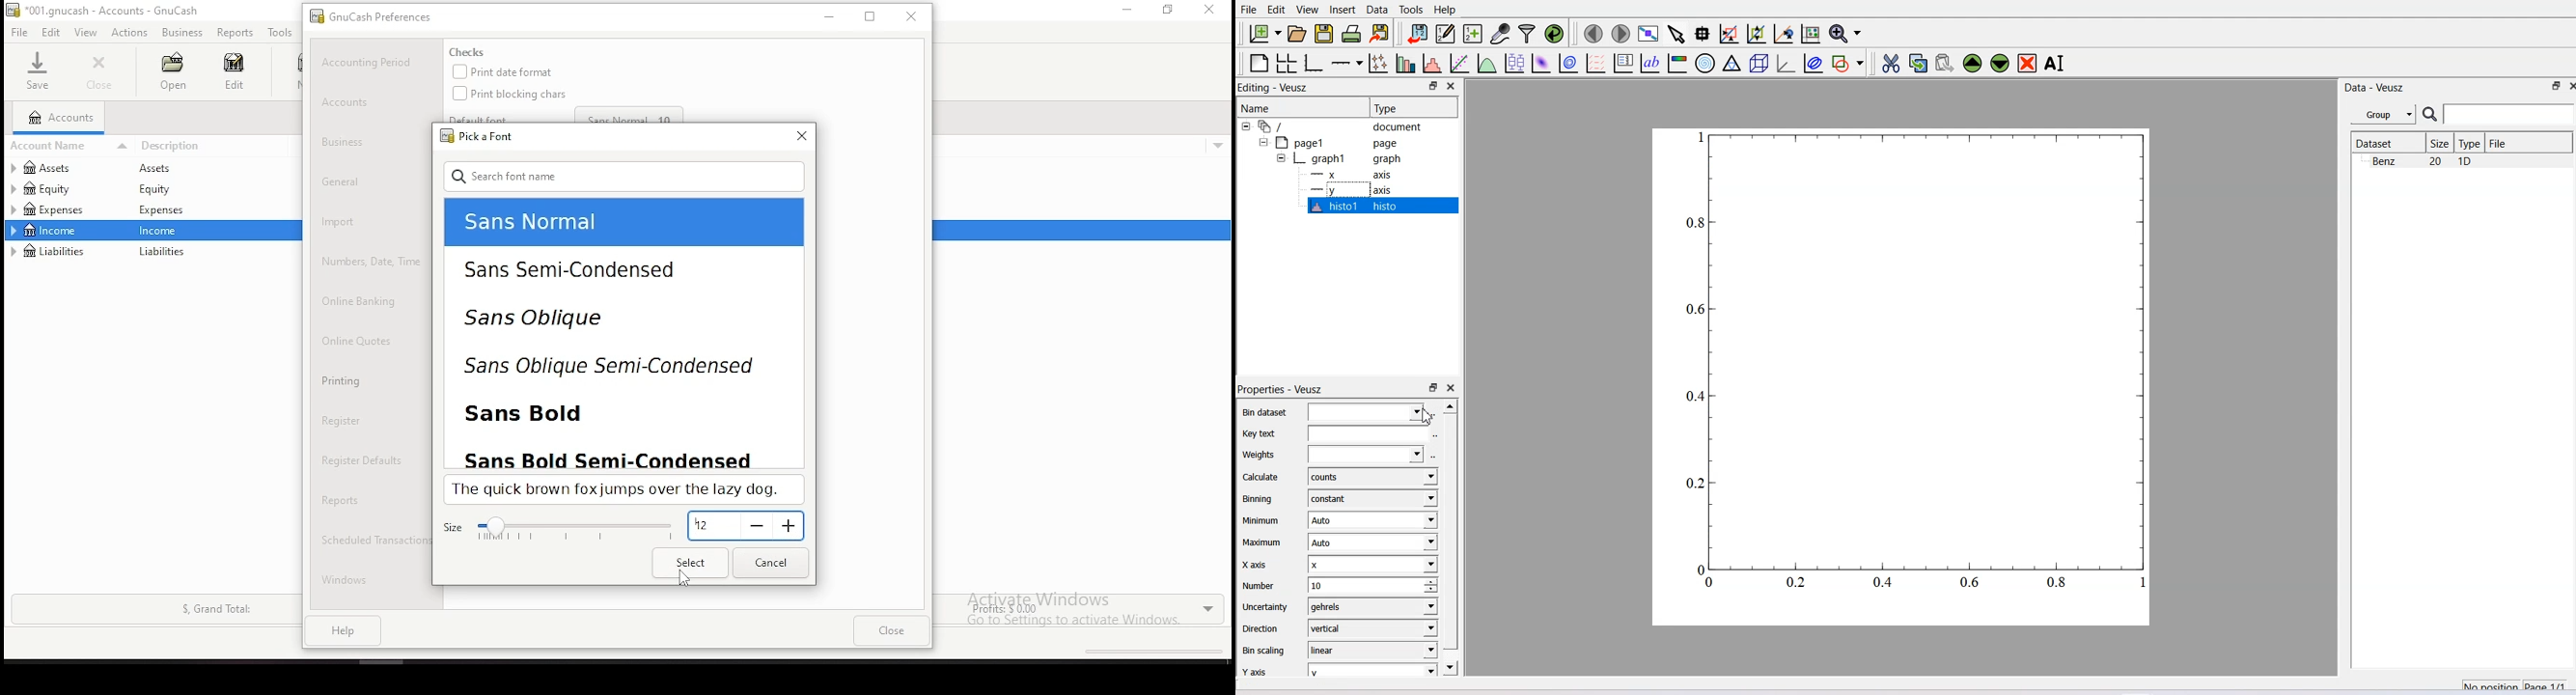 This screenshot has width=2576, height=700. I want to click on Help, so click(1445, 10).